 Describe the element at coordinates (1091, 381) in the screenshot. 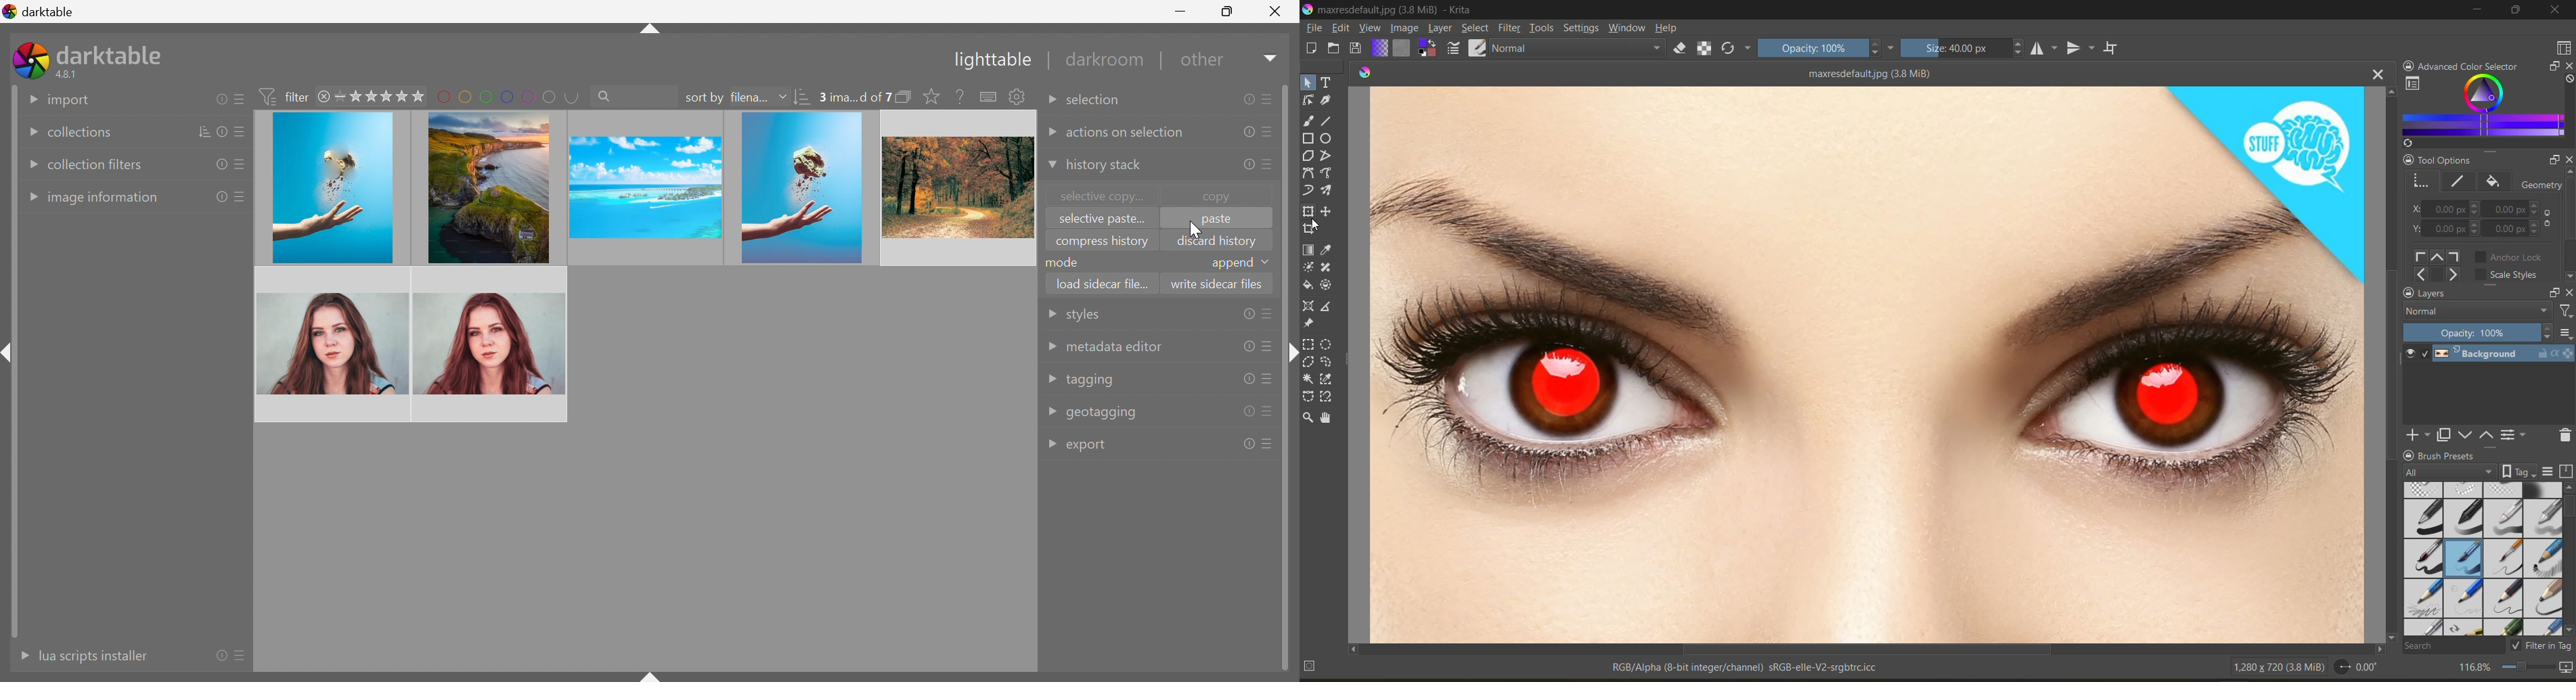

I see `tagging` at that location.